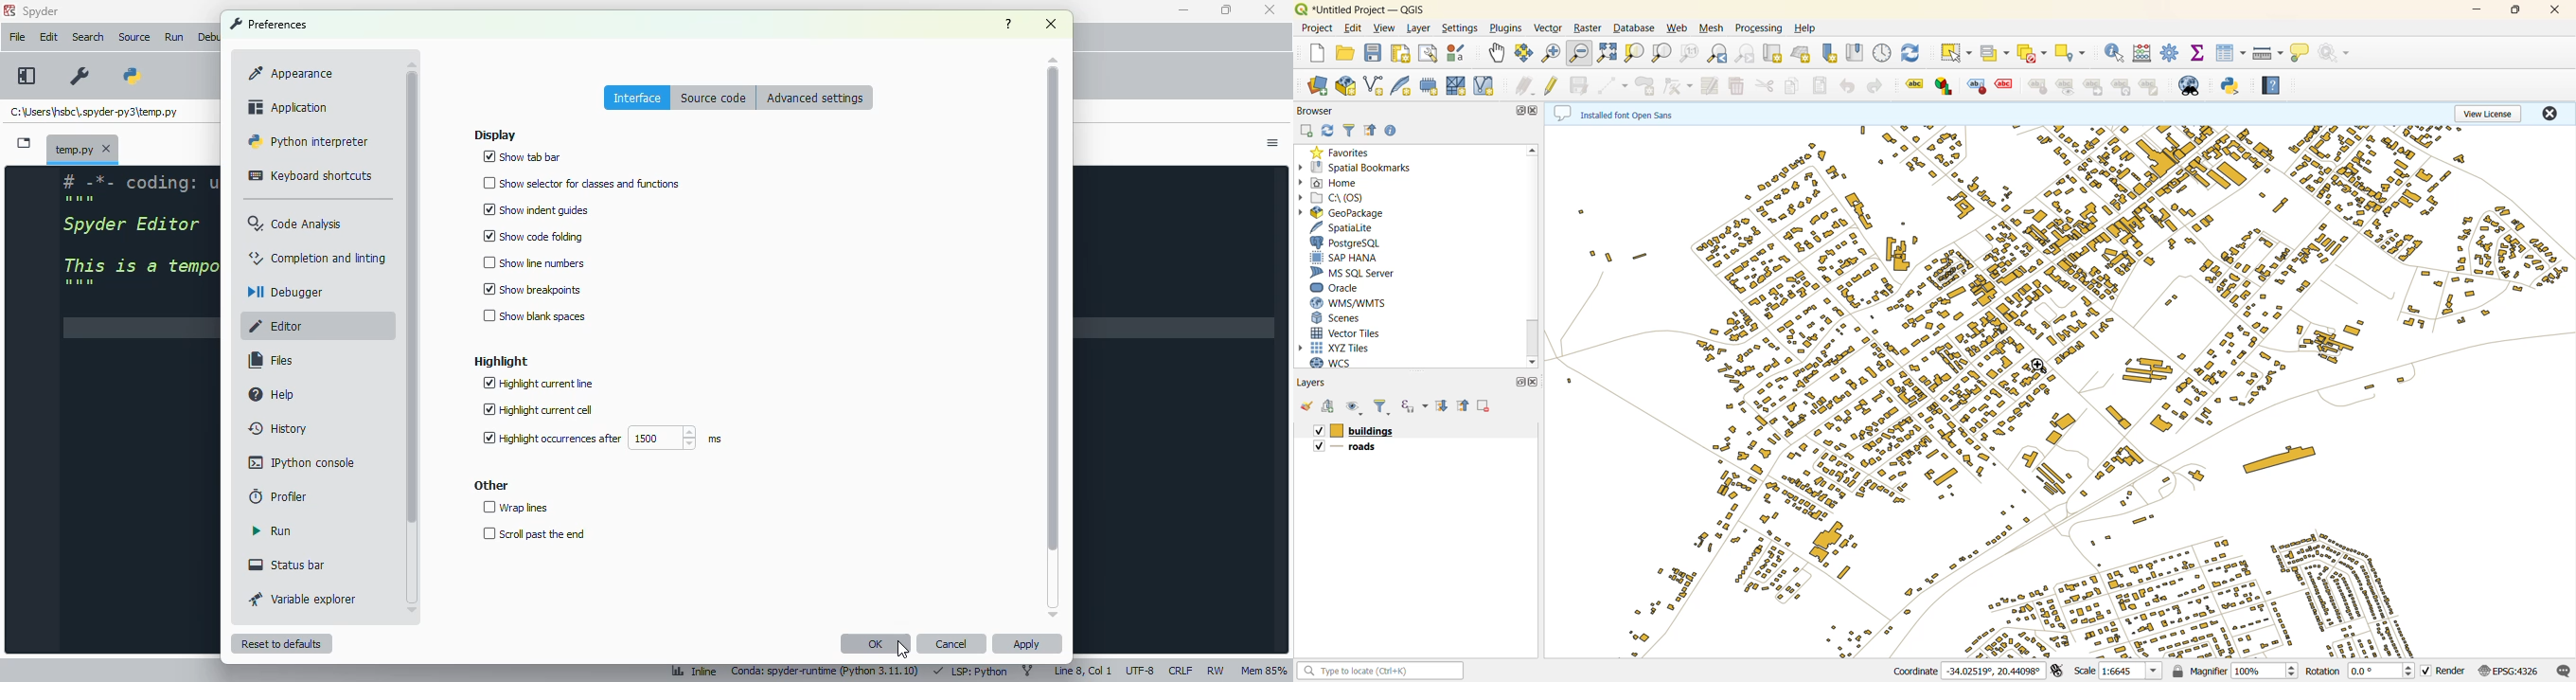 This screenshot has height=700, width=2576. I want to click on show layout, so click(1426, 54).